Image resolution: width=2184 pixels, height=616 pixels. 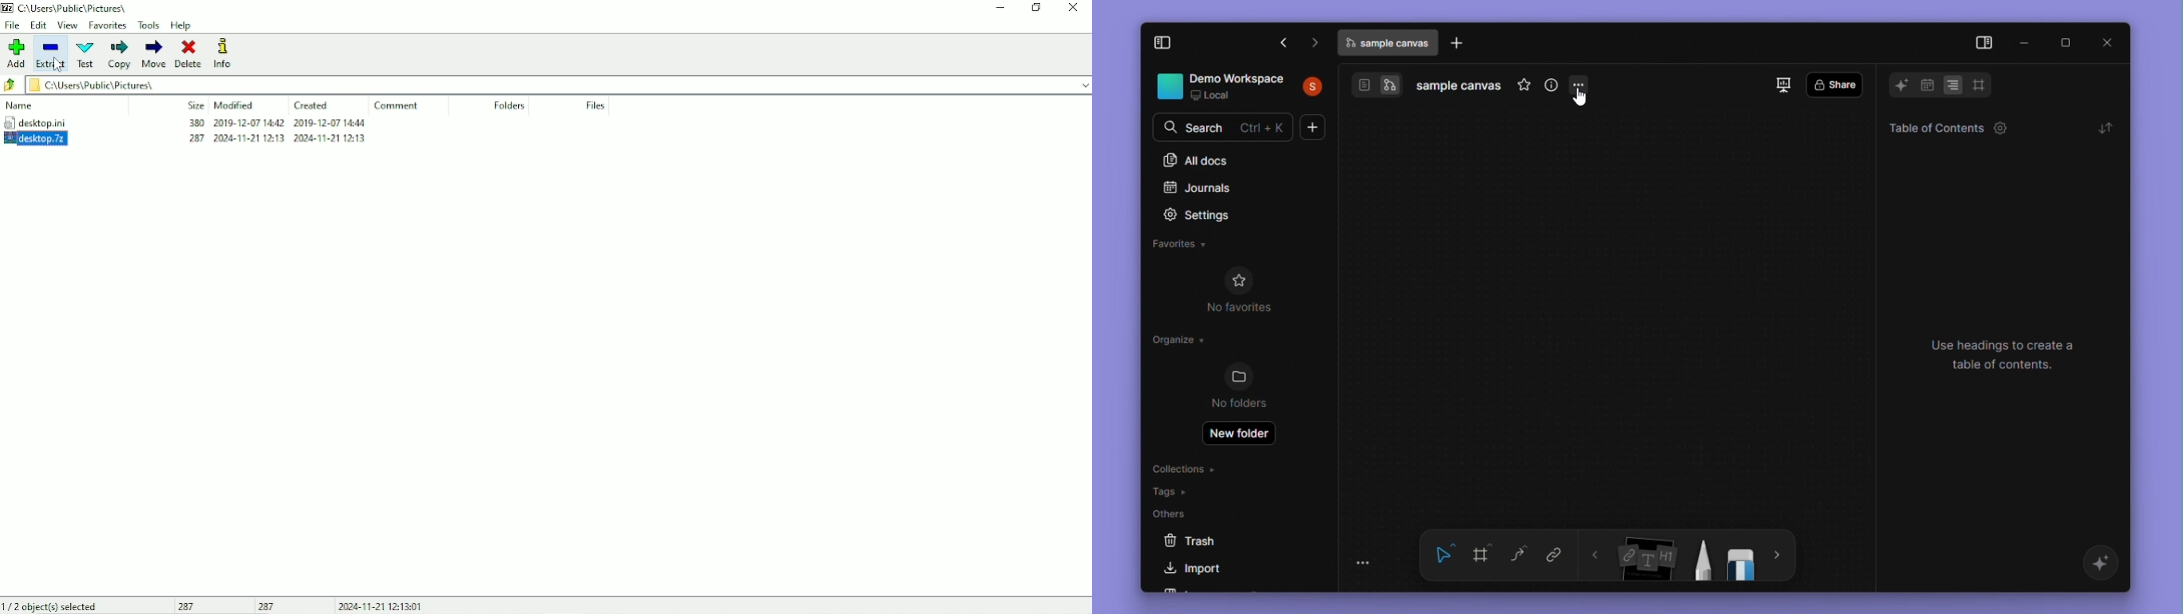 I want to click on calendar, so click(x=1927, y=87).